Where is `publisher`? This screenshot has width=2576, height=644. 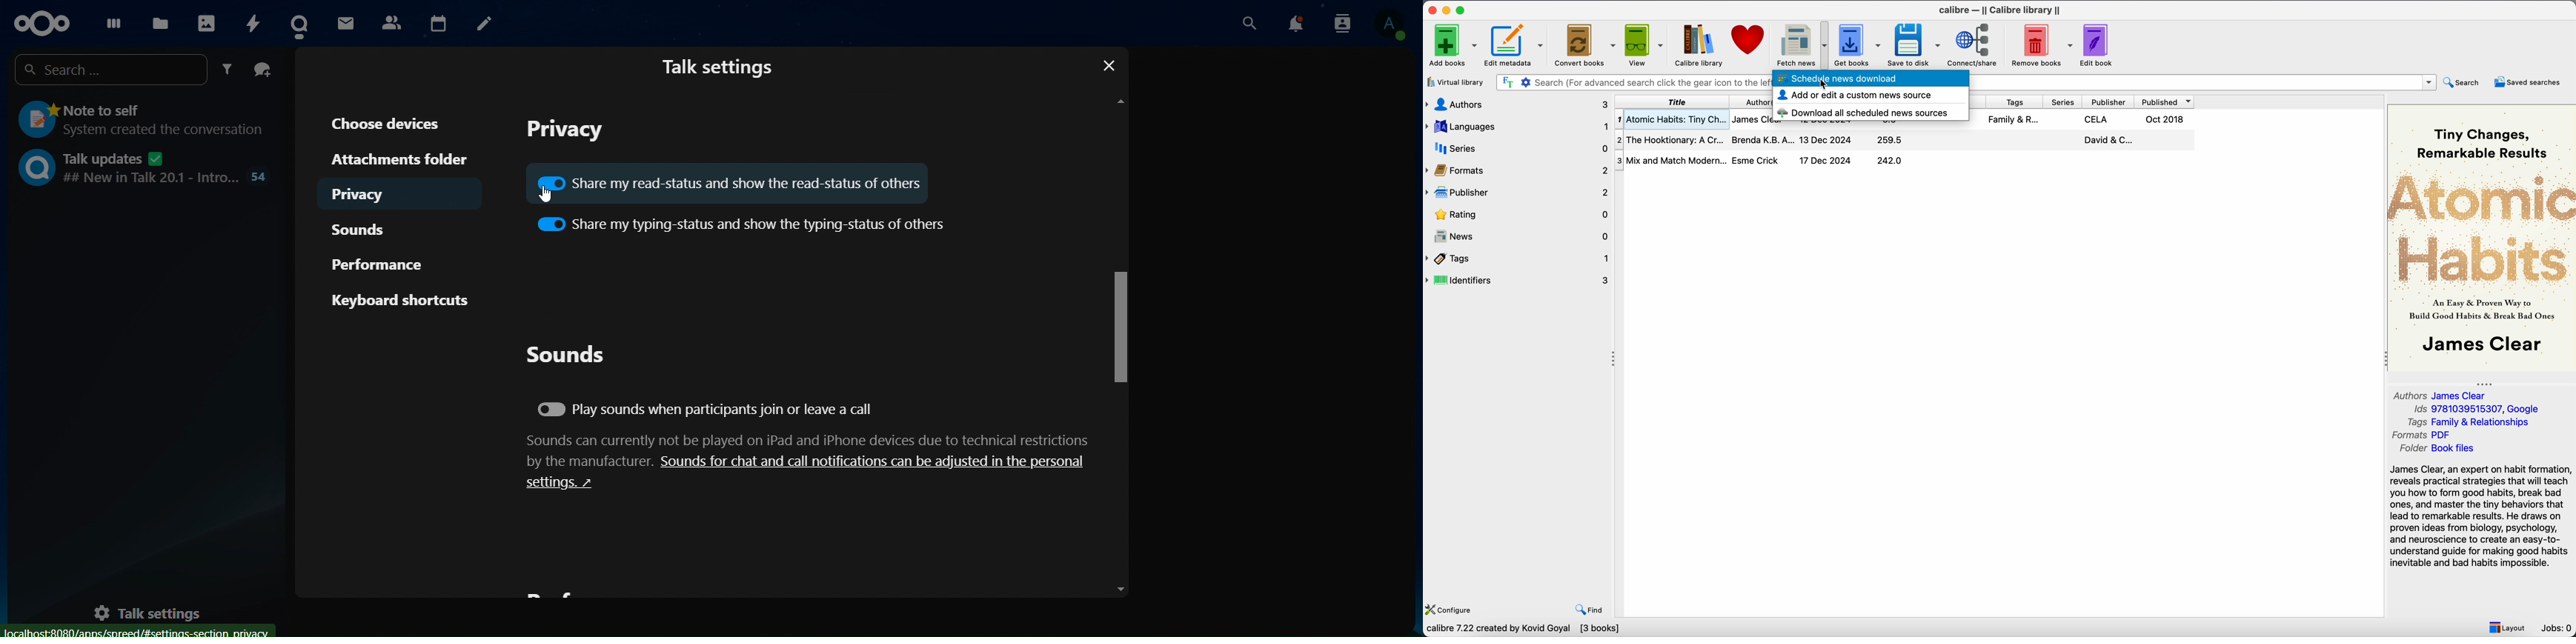
publisher is located at coordinates (2113, 102).